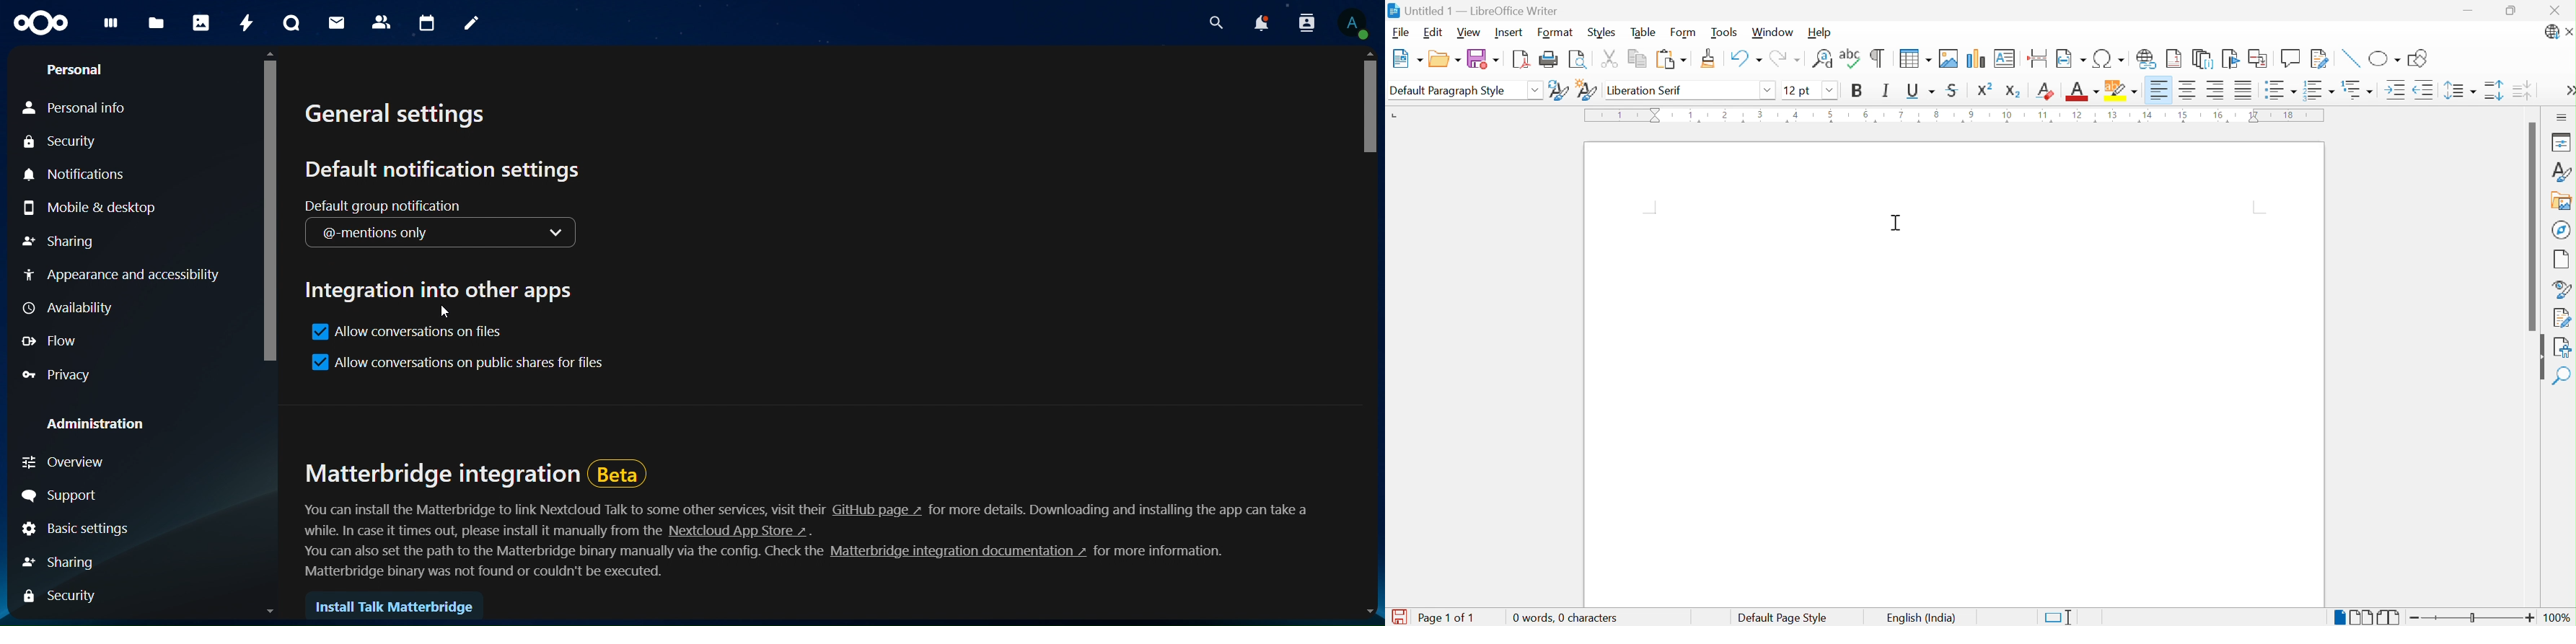 The width and height of the screenshot is (2576, 644). I want to click on Edit, so click(1433, 33).